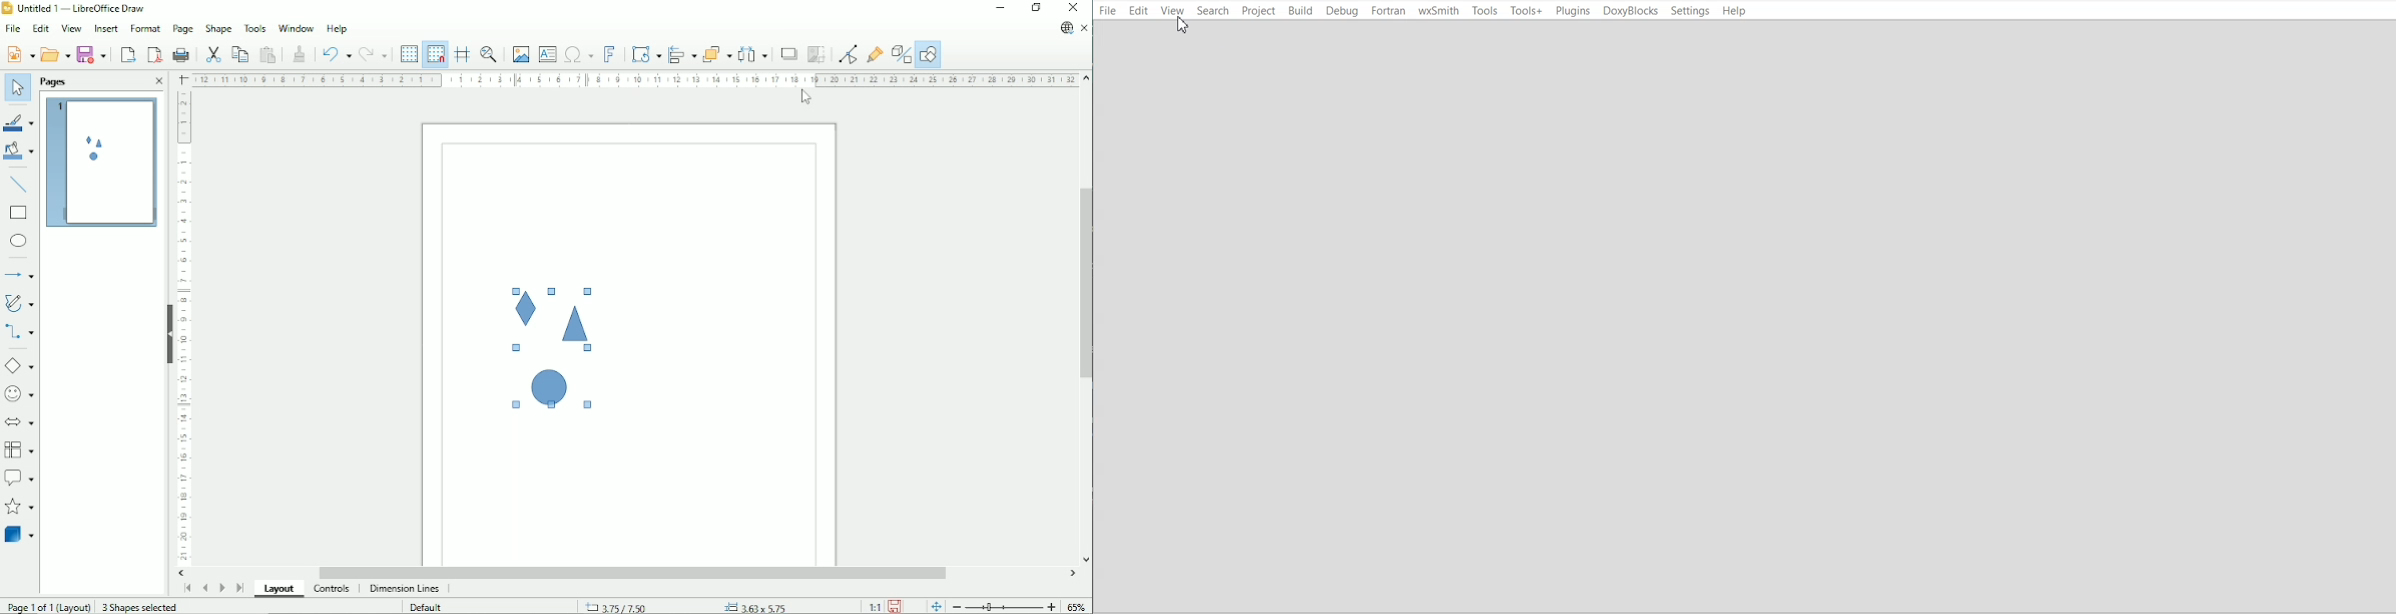 The image size is (2408, 616). Describe the element at coordinates (435, 54) in the screenshot. I see `Snap to grid` at that location.